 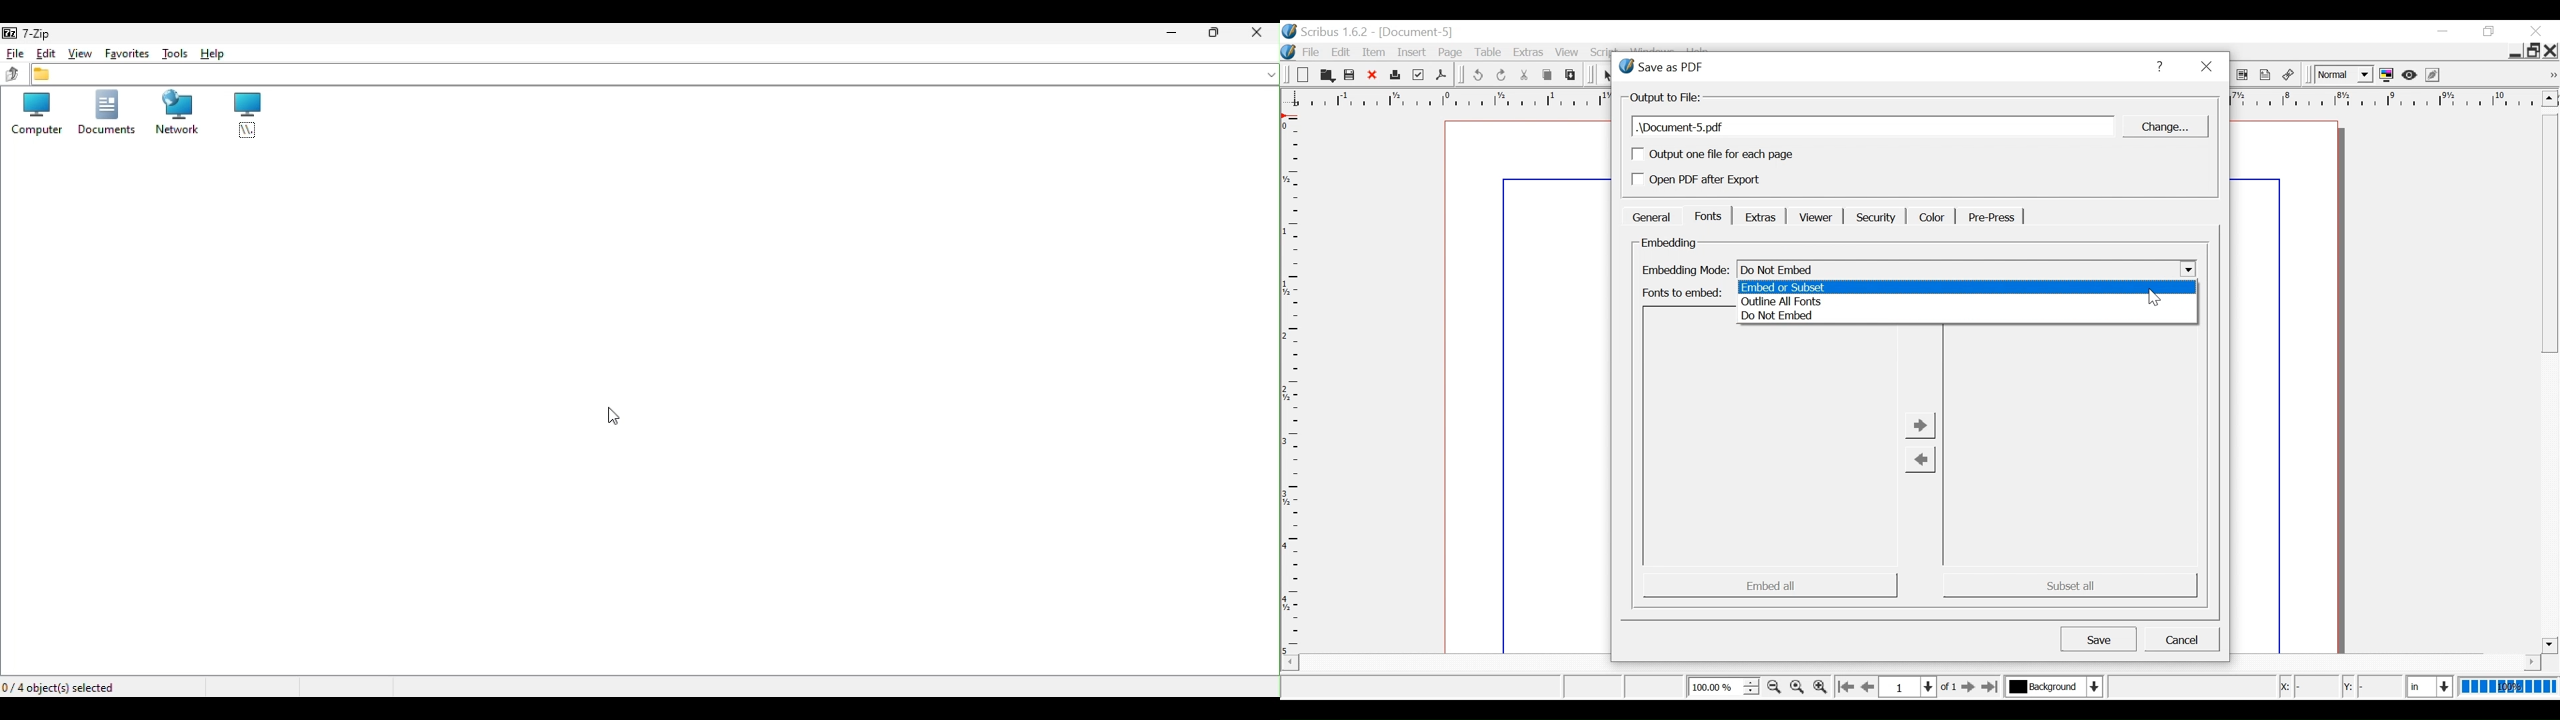 I want to click on Outline all fonts, so click(x=1969, y=301).